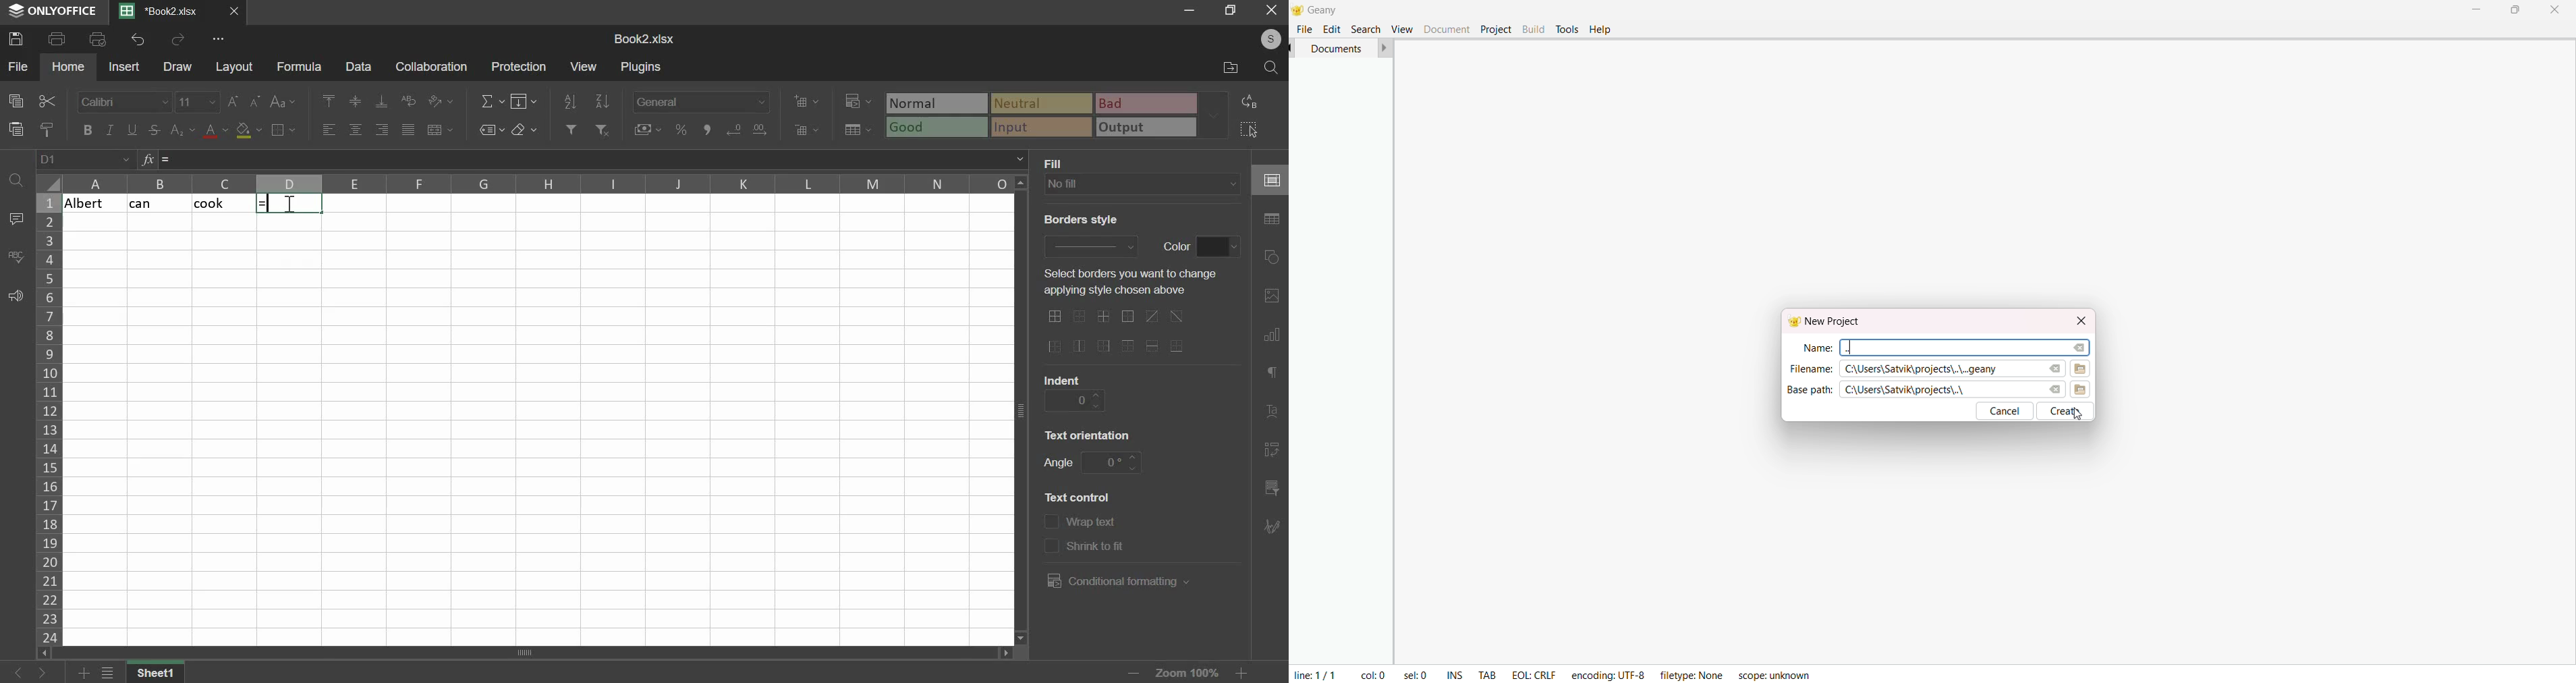 The height and width of the screenshot is (700, 2576). What do you see at coordinates (1271, 526) in the screenshot?
I see `signature` at bounding box center [1271, 526].